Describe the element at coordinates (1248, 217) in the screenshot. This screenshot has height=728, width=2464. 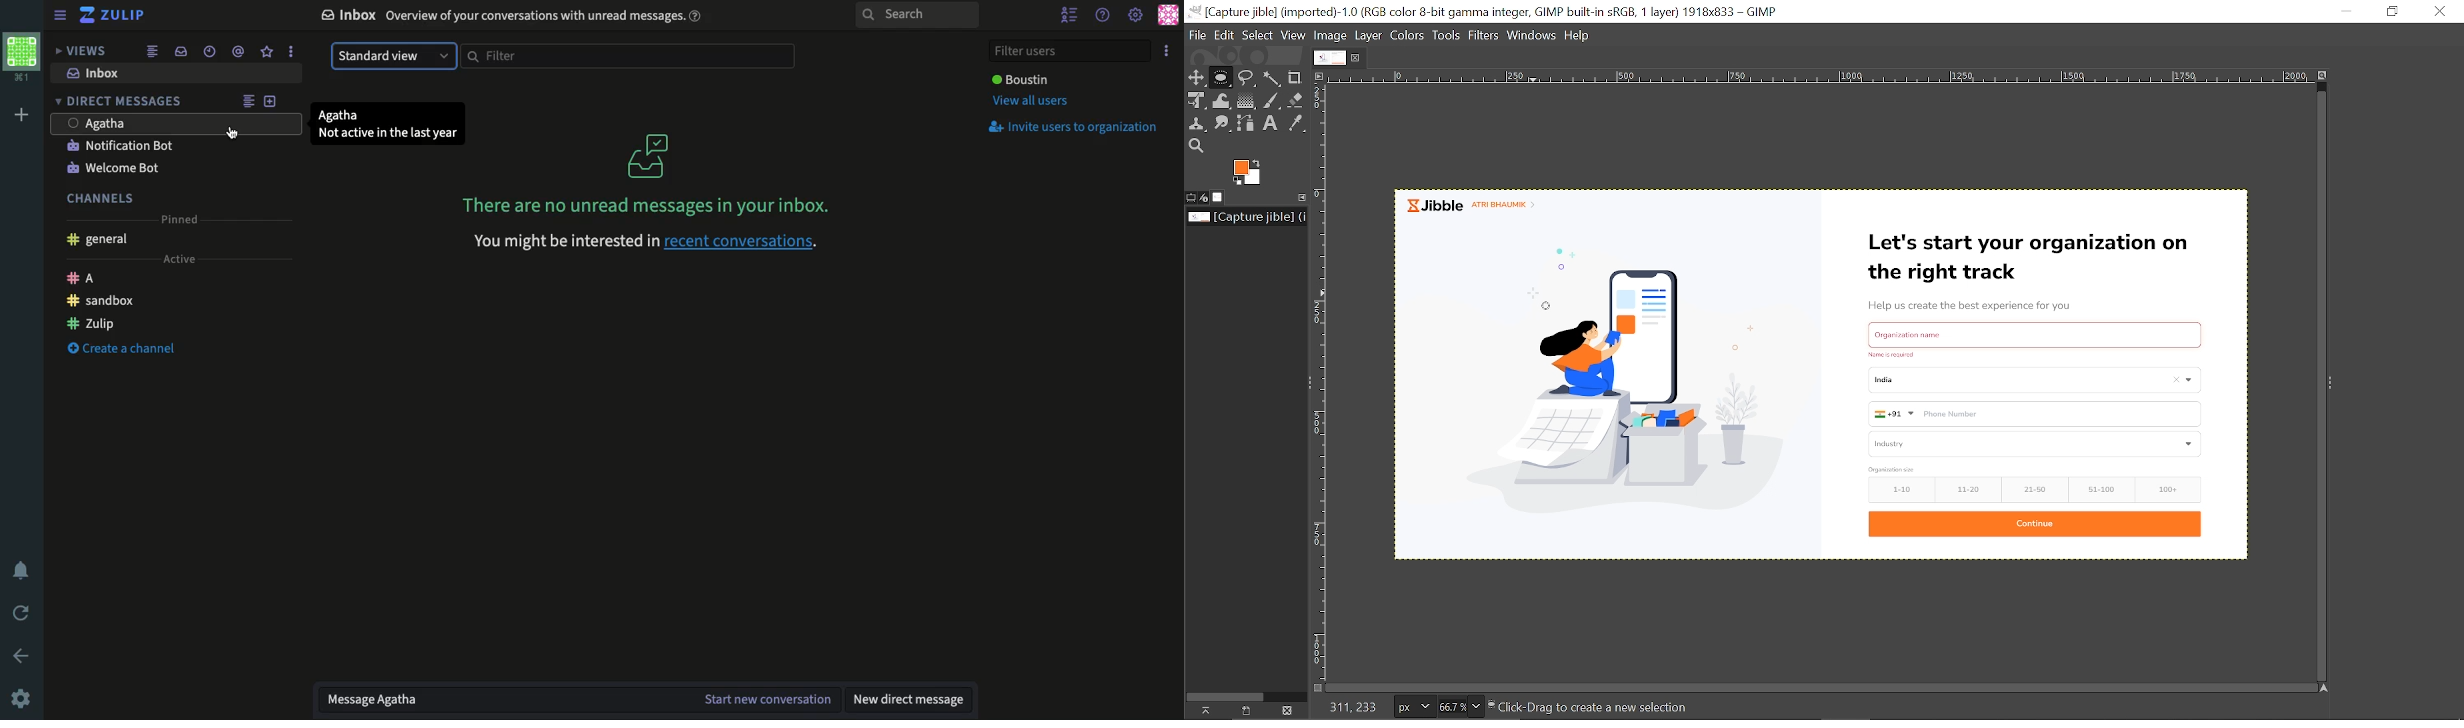
I see `Name of the current file` at that location.